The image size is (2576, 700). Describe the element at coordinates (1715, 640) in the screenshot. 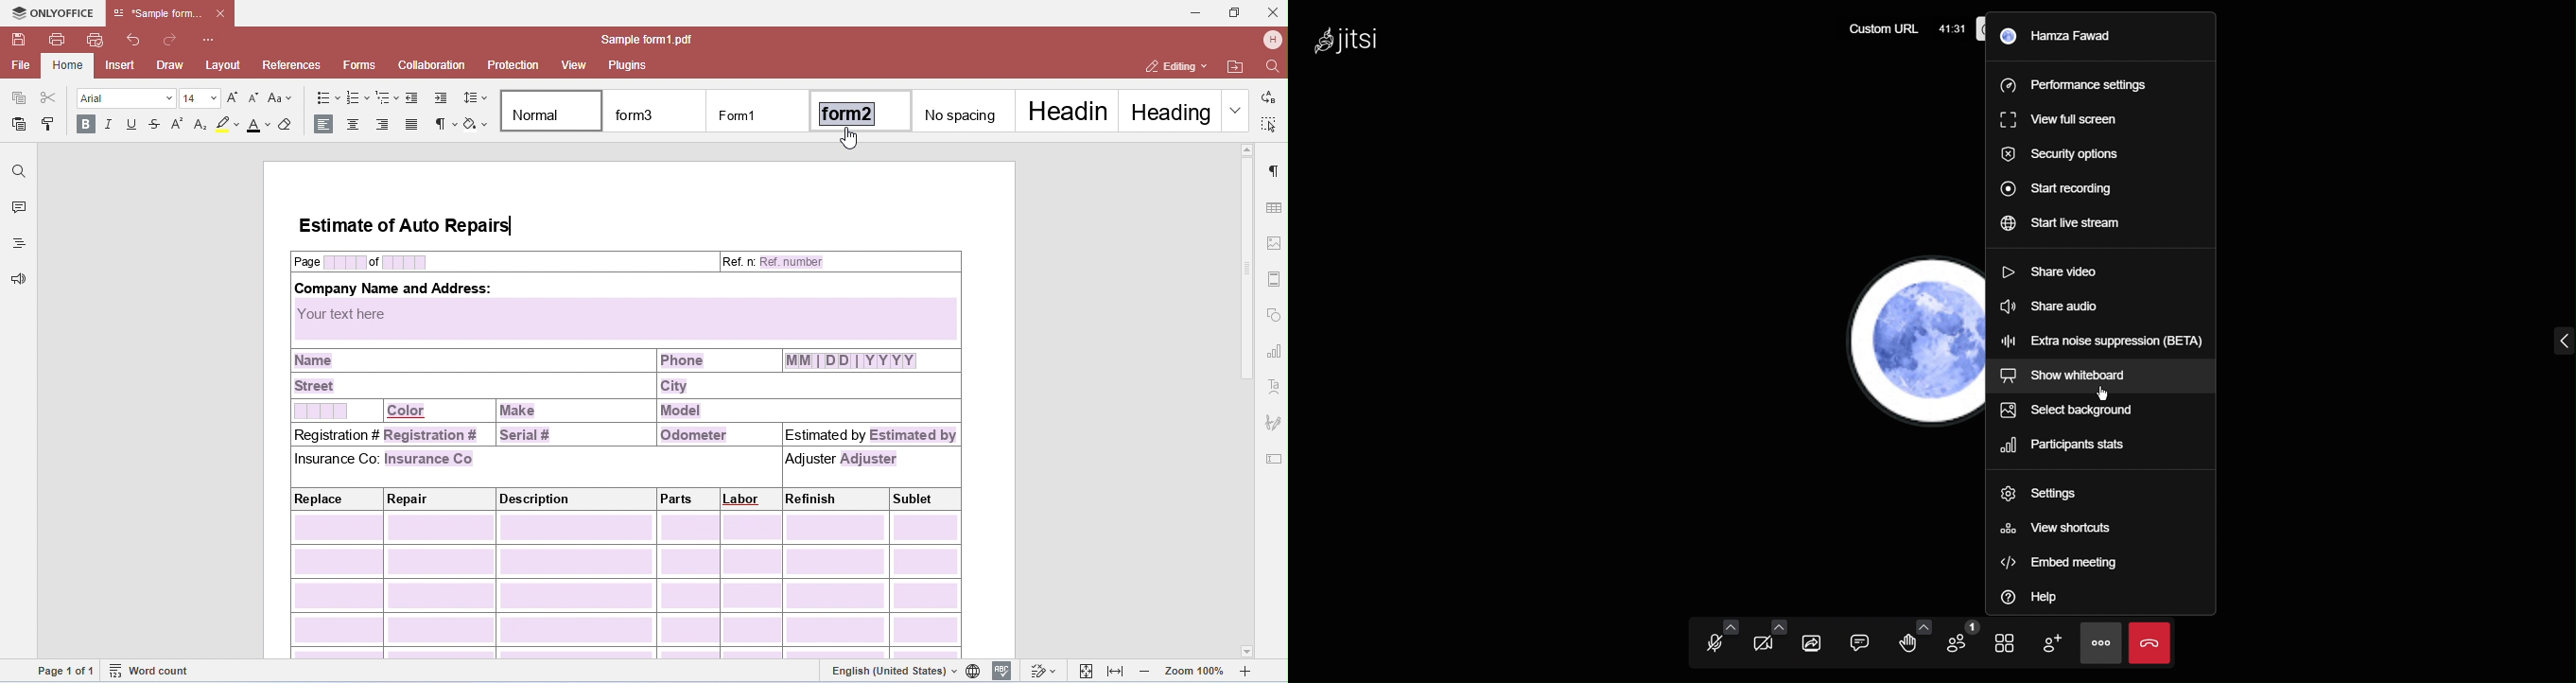

I see `Audio` at that location.